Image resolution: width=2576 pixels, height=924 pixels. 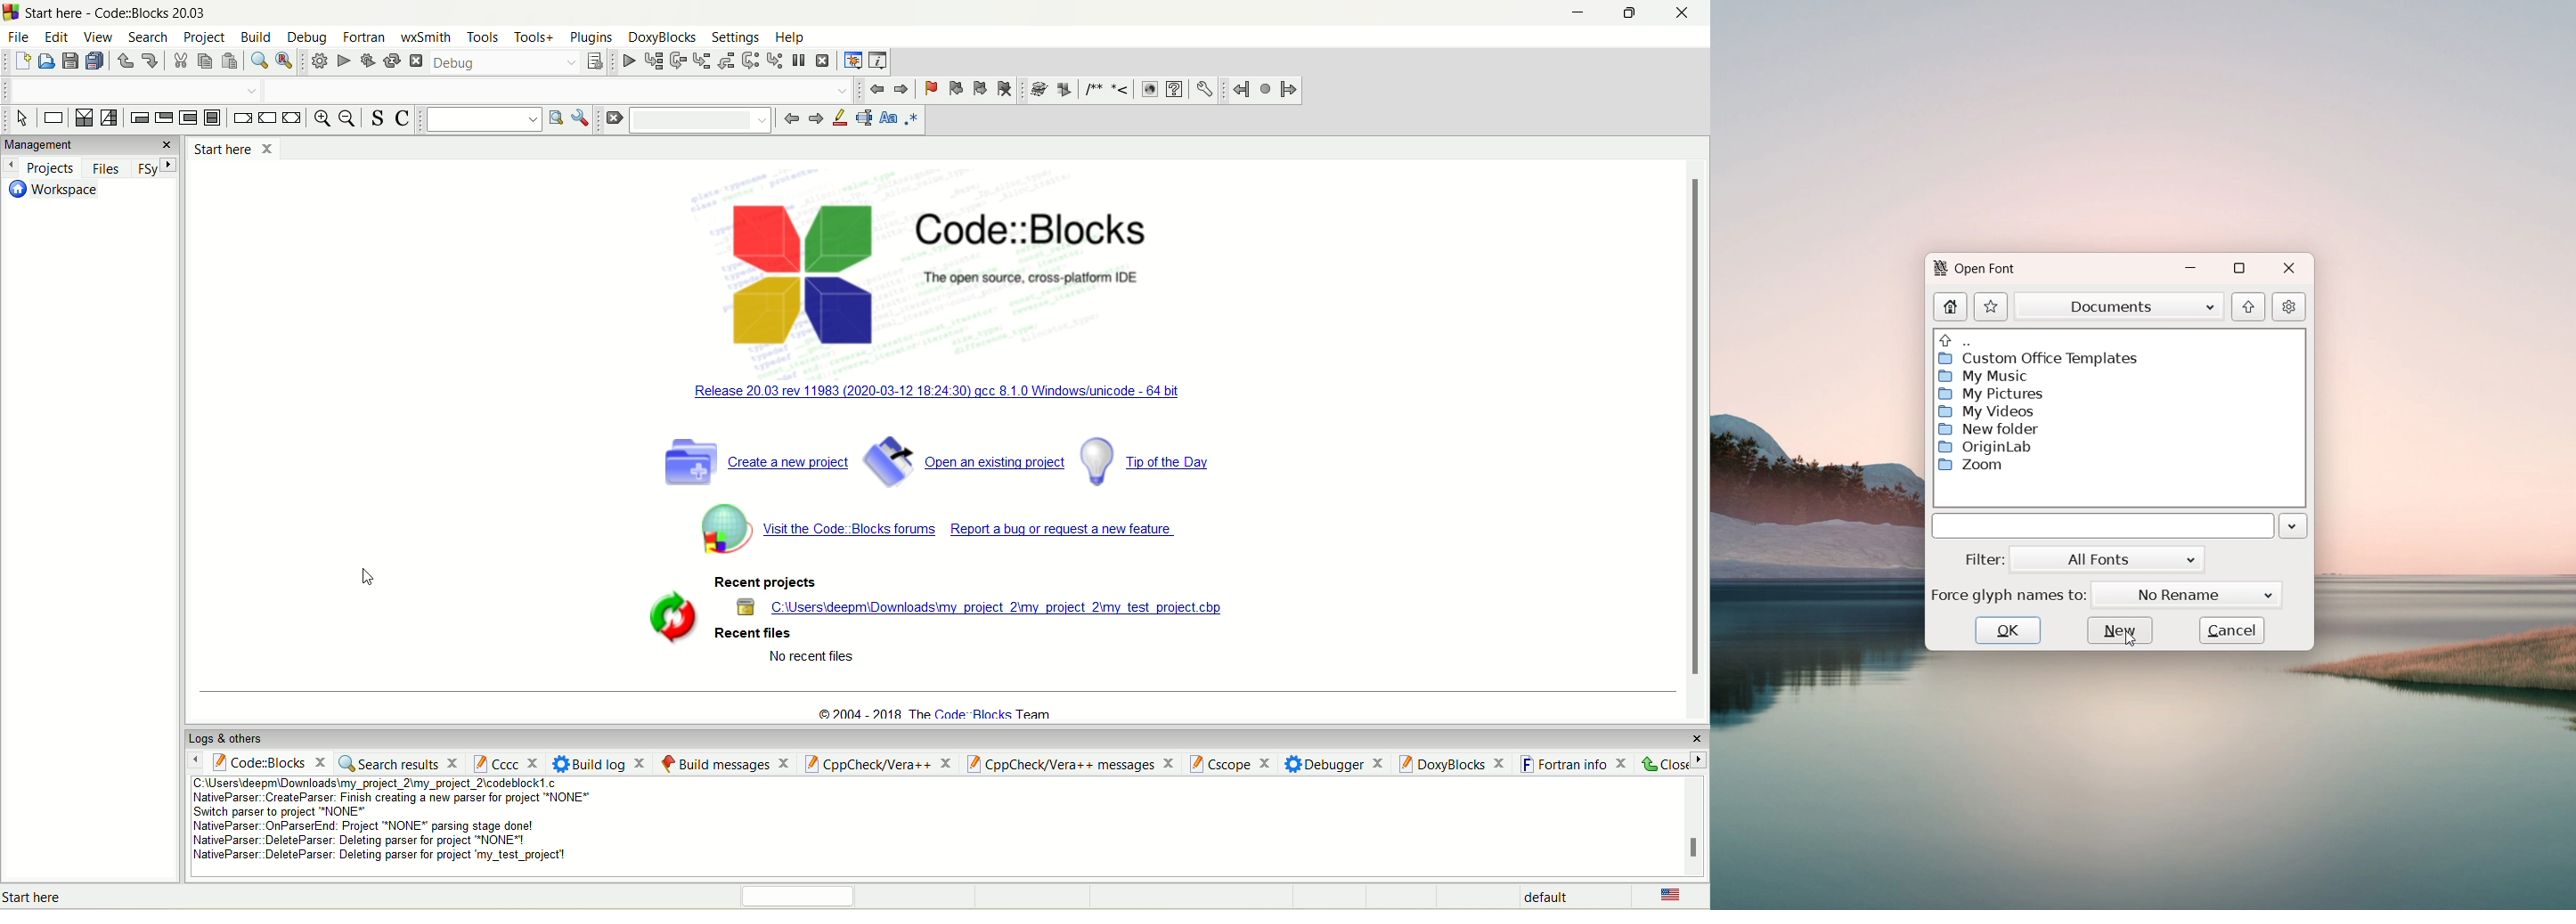 I want to click on fortran info, so click(x=1581, y=765).